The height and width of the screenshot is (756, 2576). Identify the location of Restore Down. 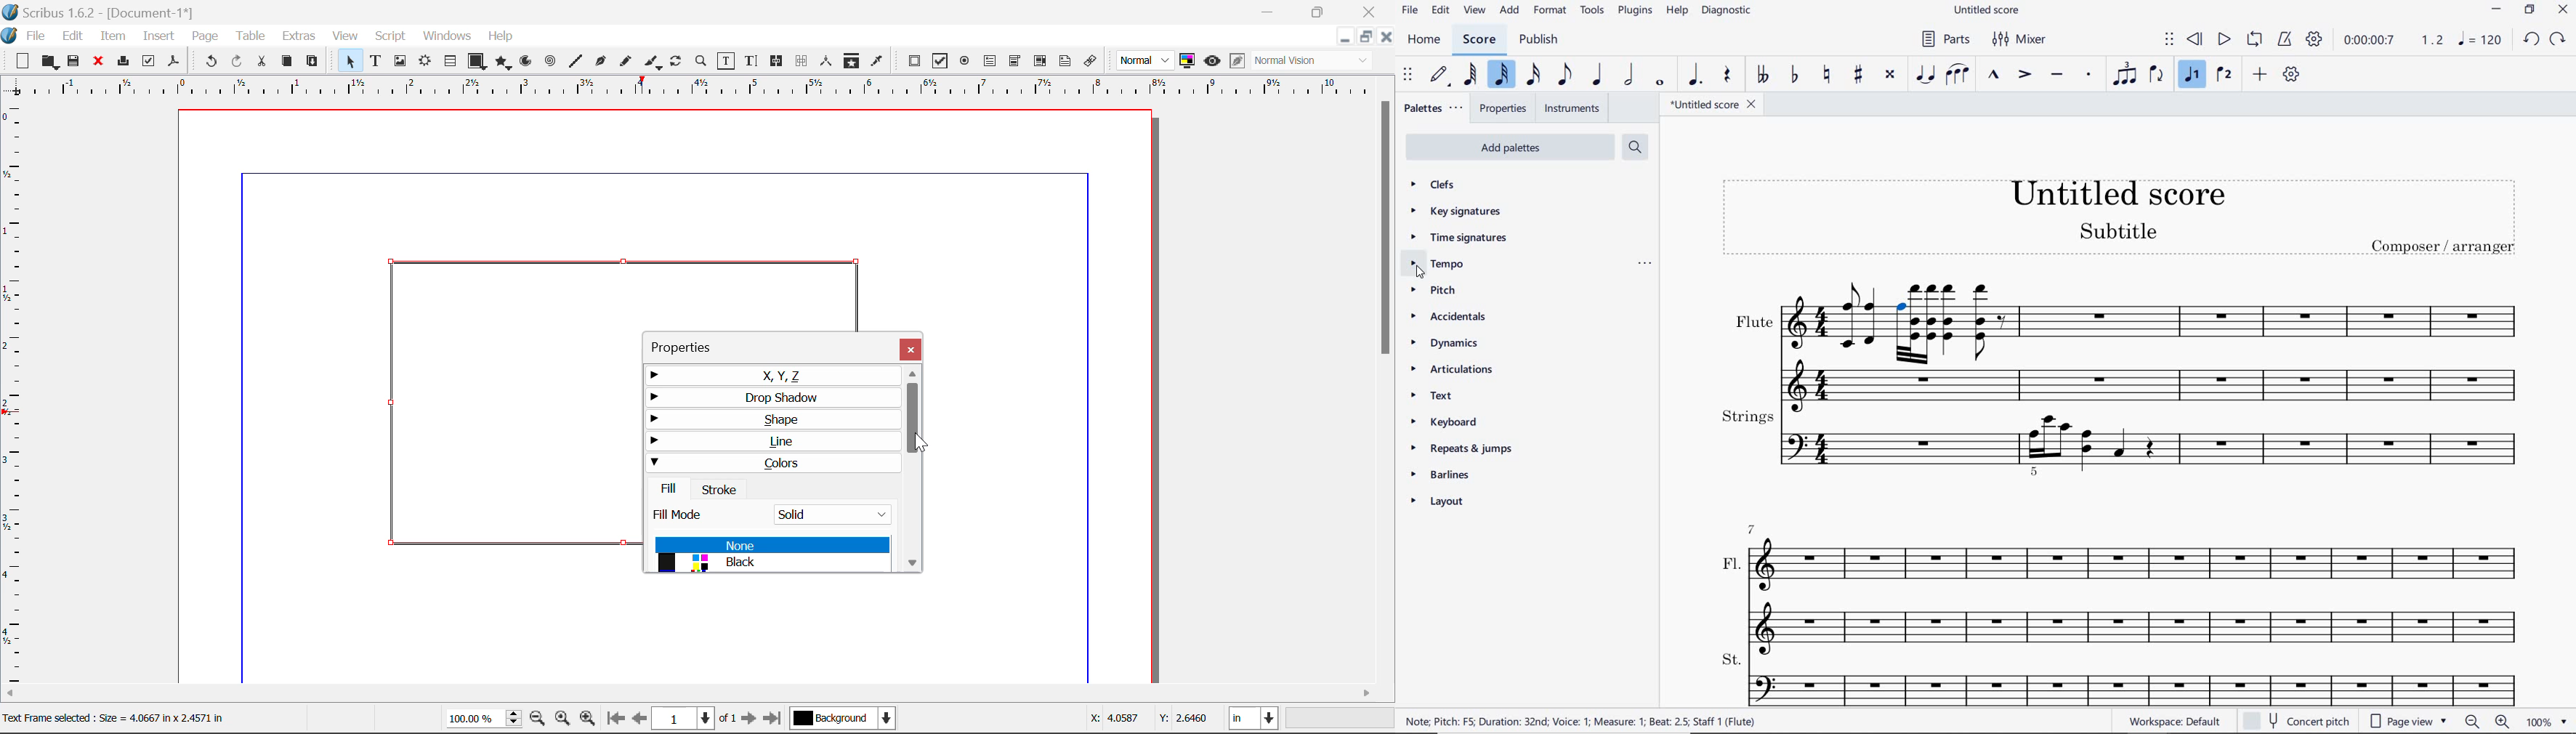
(1270, 12).